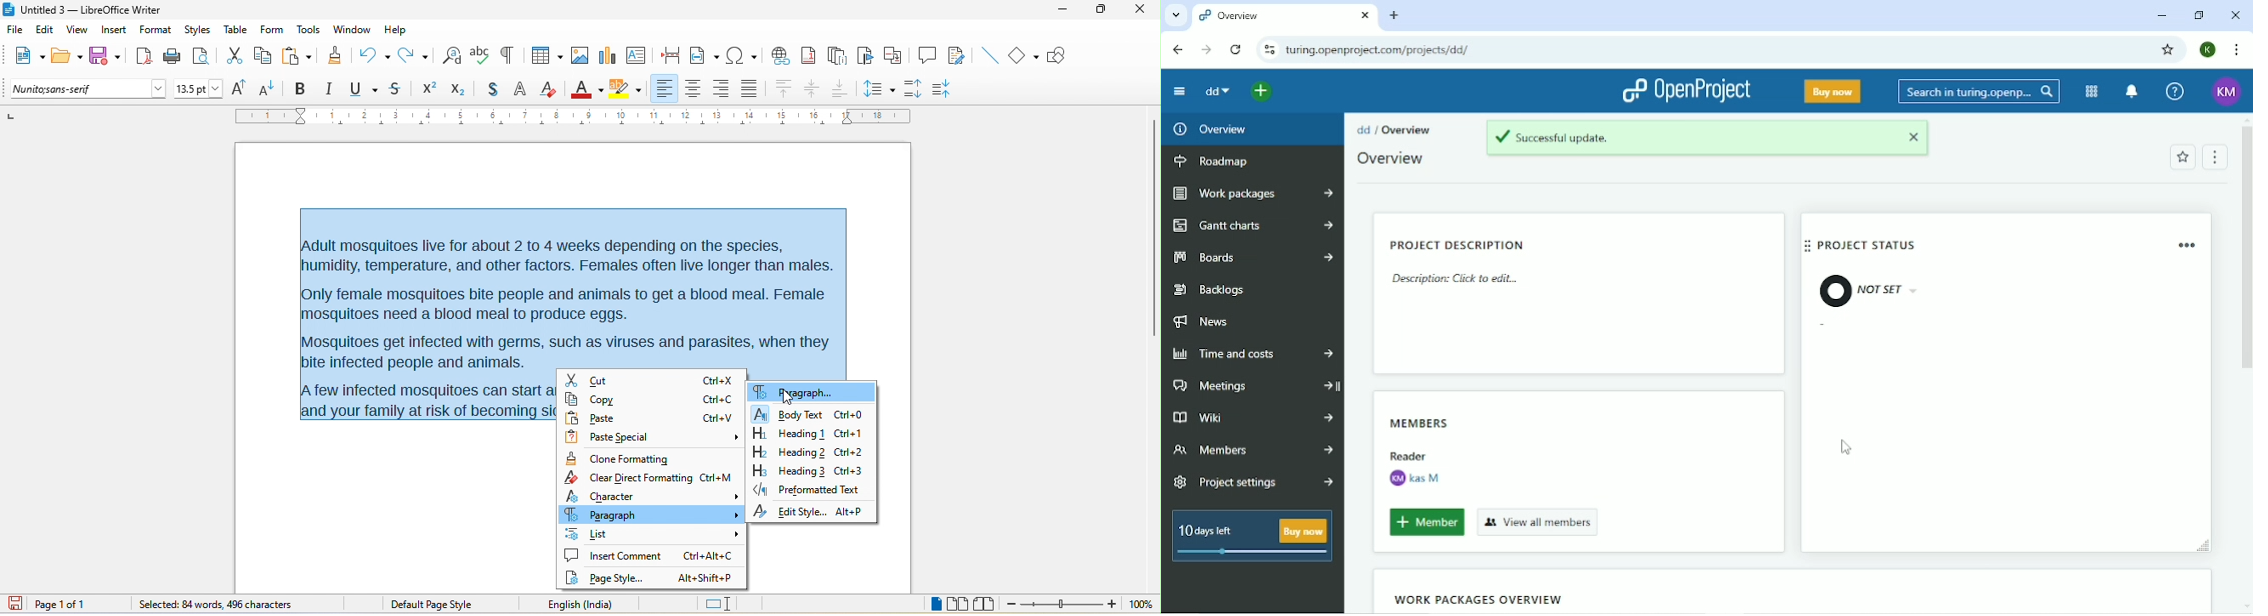  Describe the element at coordinates (1706, 138) in the screenshot. I see `Successful update.` at that location.